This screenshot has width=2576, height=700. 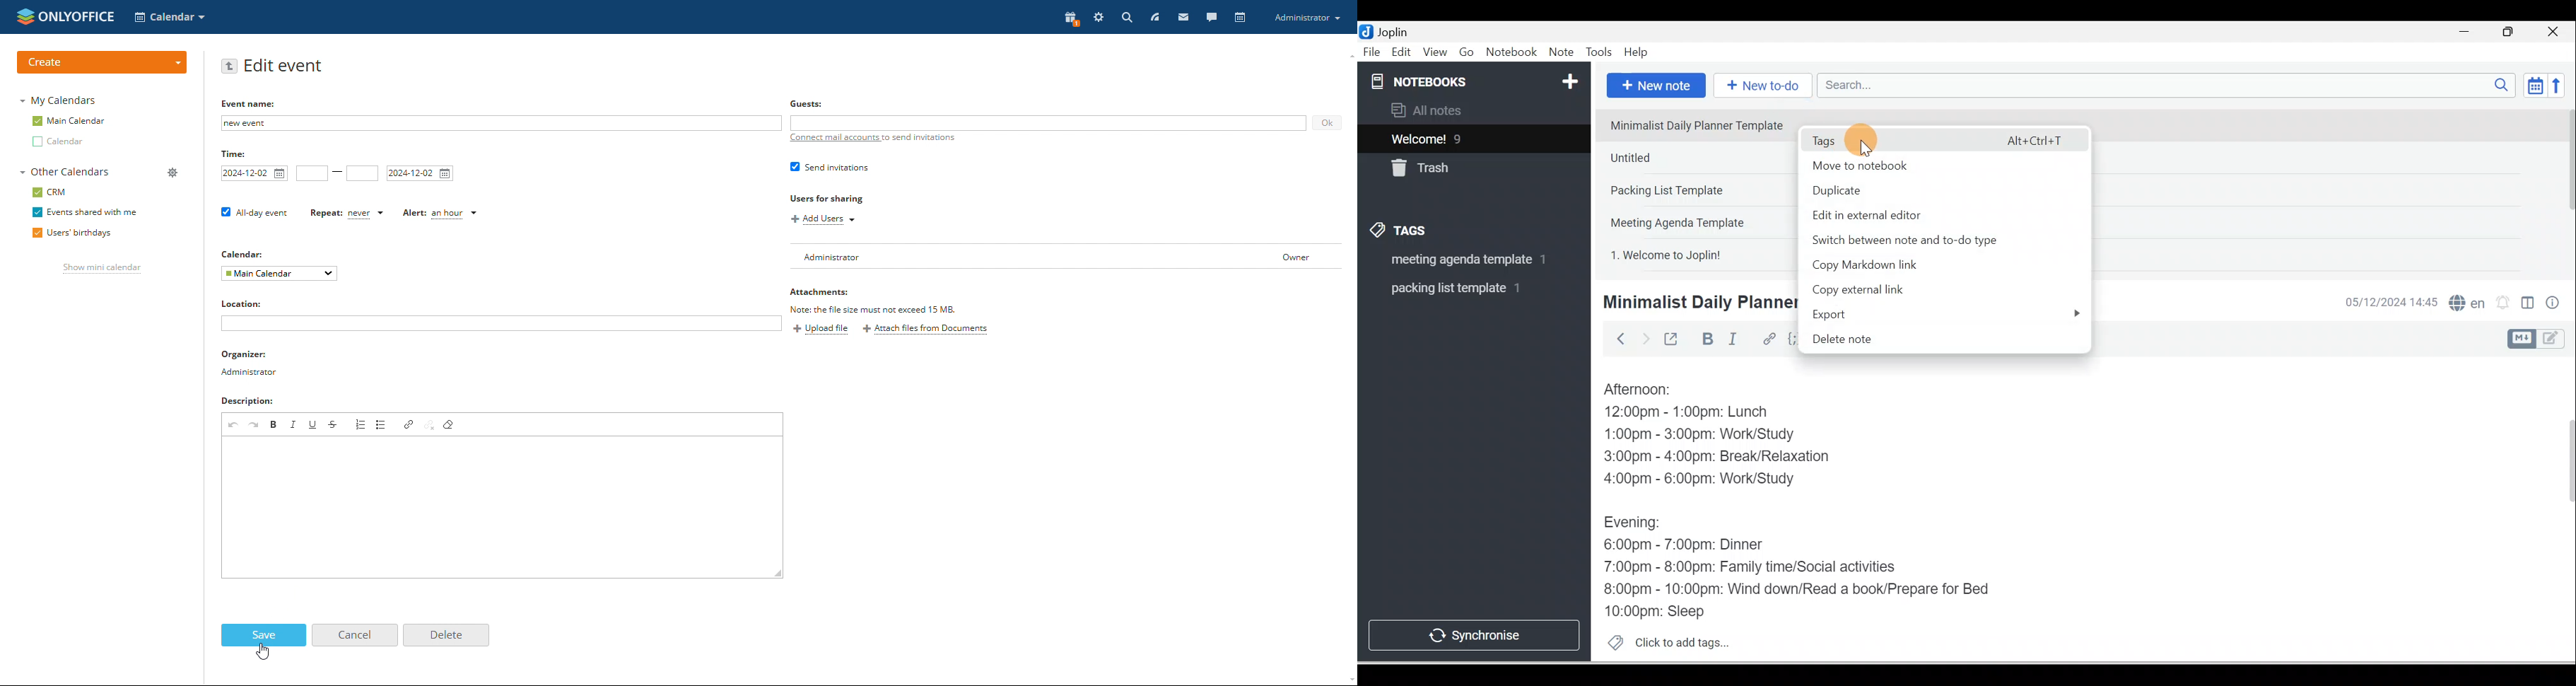 I want to click on All notes, so click(x=1472, y=110).